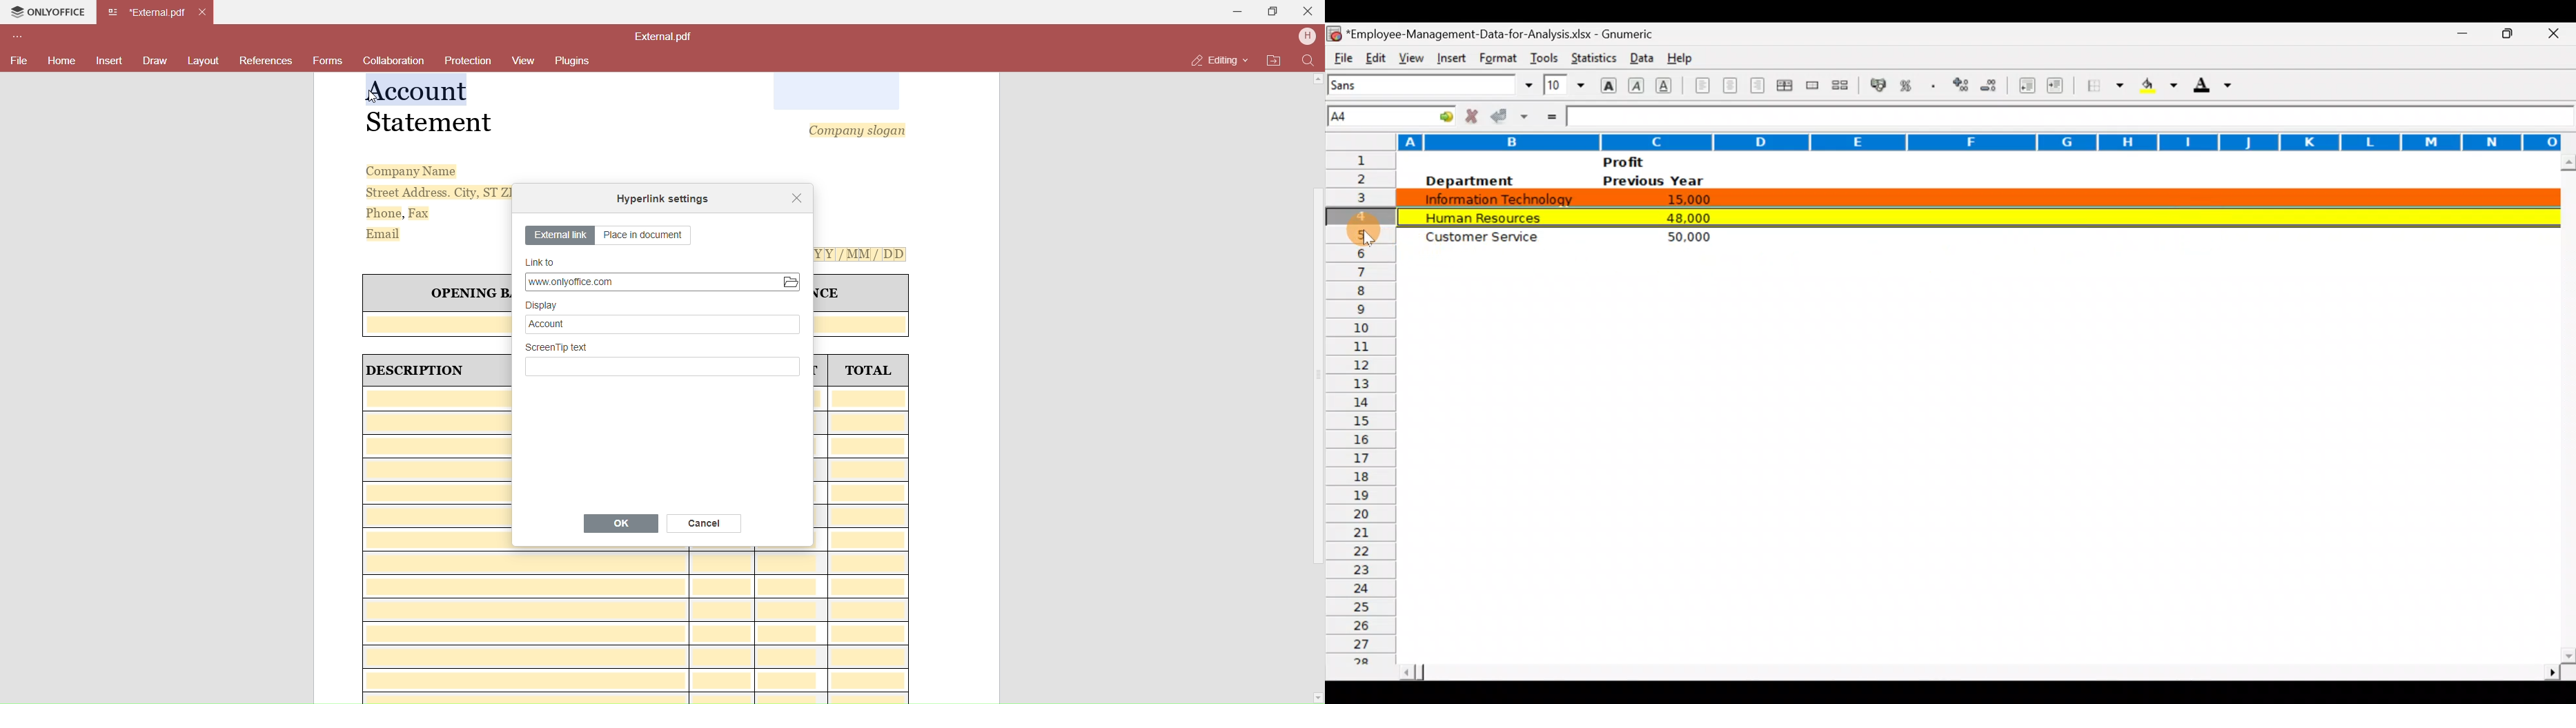 The image size is (2576, 728). What do you see at coordinates (1218, 61) in the screenshot?
I see `Editing` at bounding box center [1218, 61].